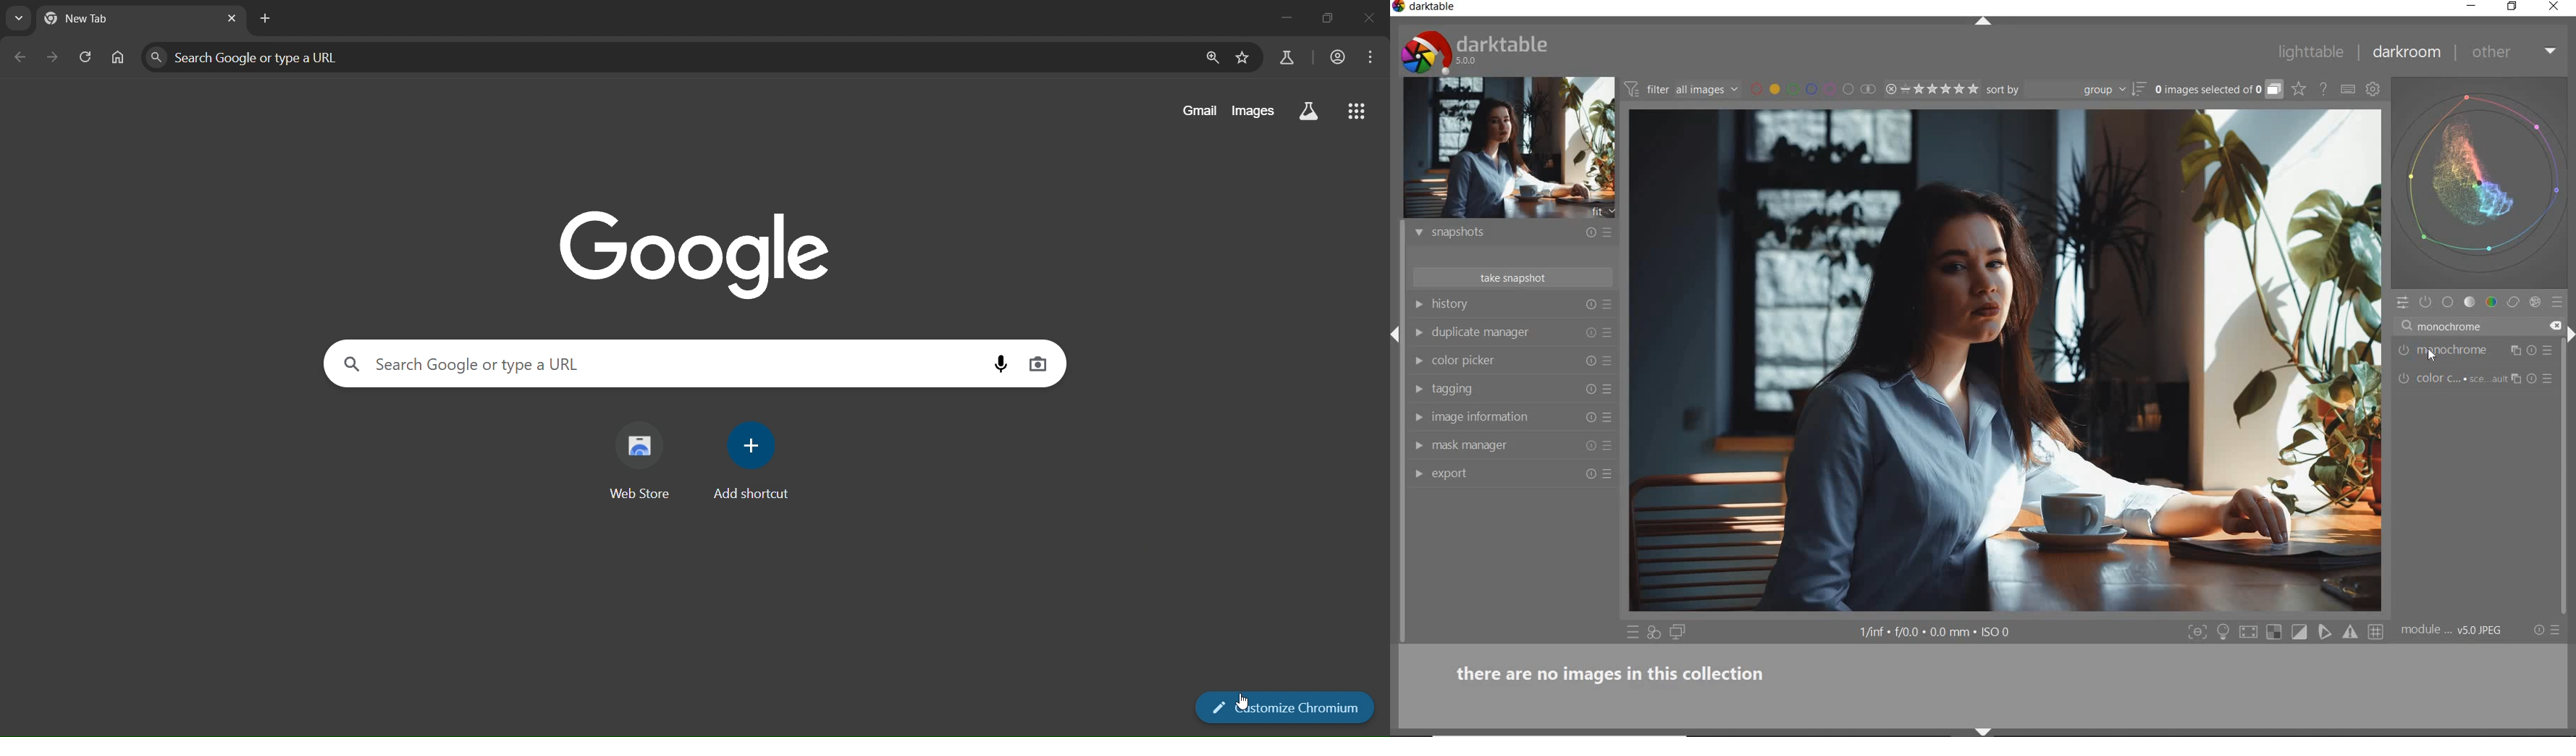  Describe the element at coordinates (1329, 19) in the screenshot. I see `restore down` at that location.